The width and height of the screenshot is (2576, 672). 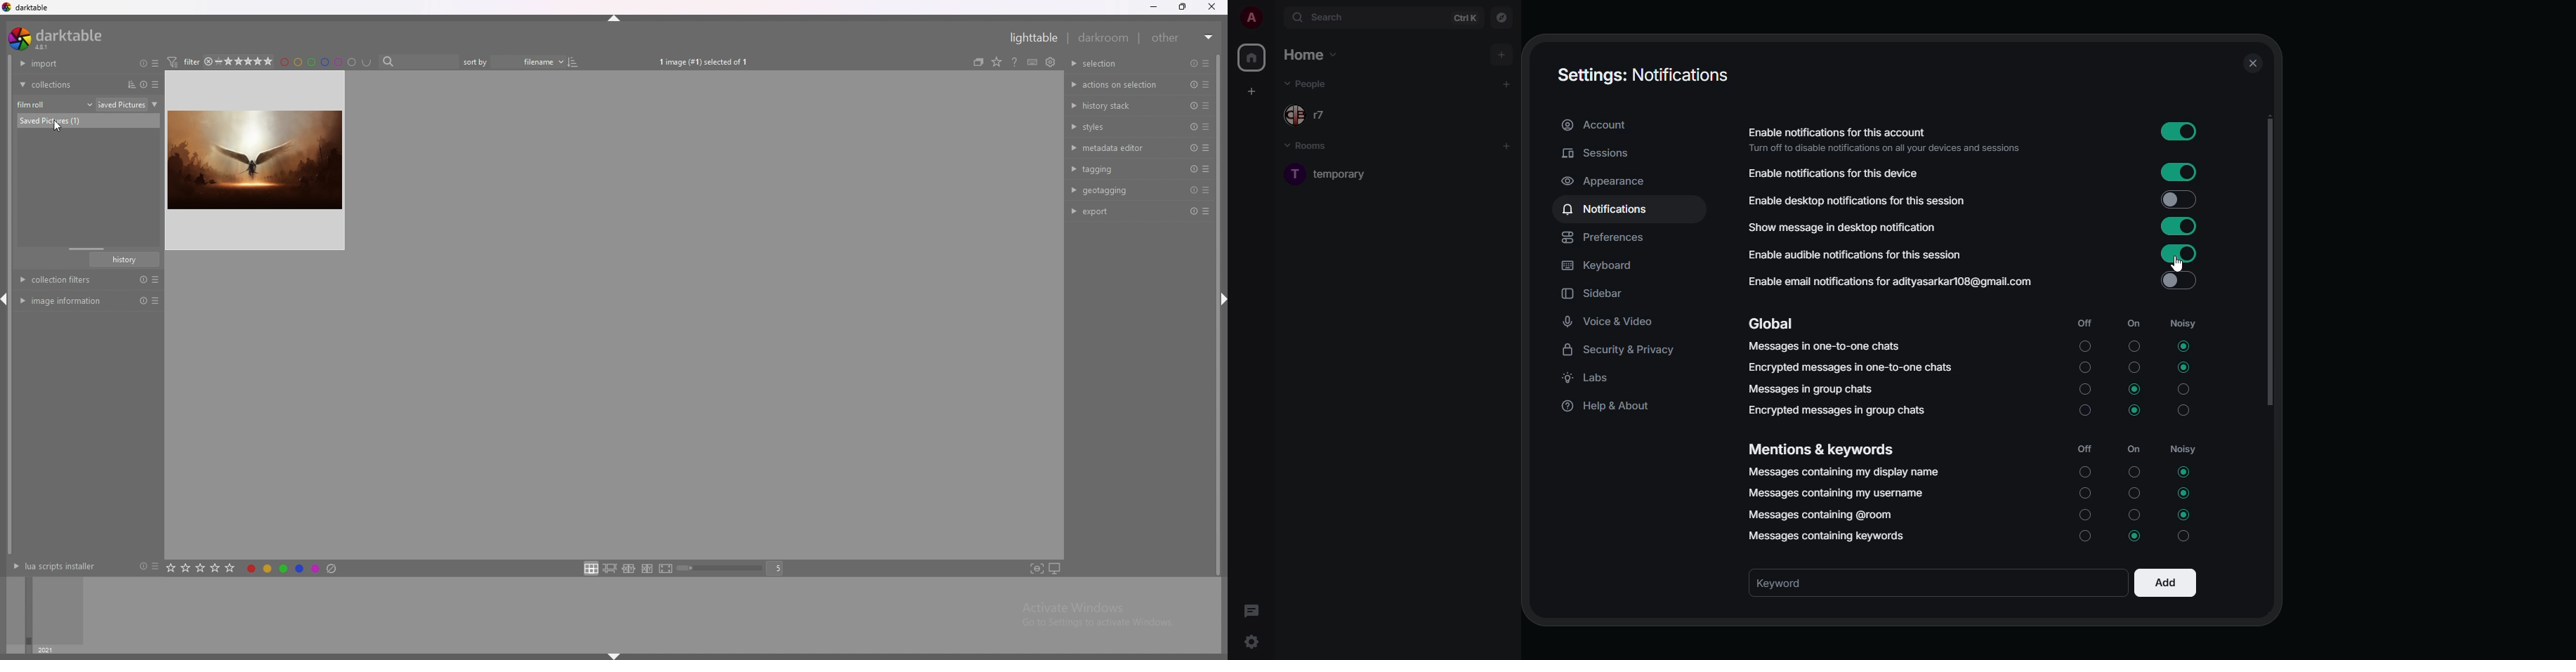 I want to click on reset, so click(x=141, y=567).